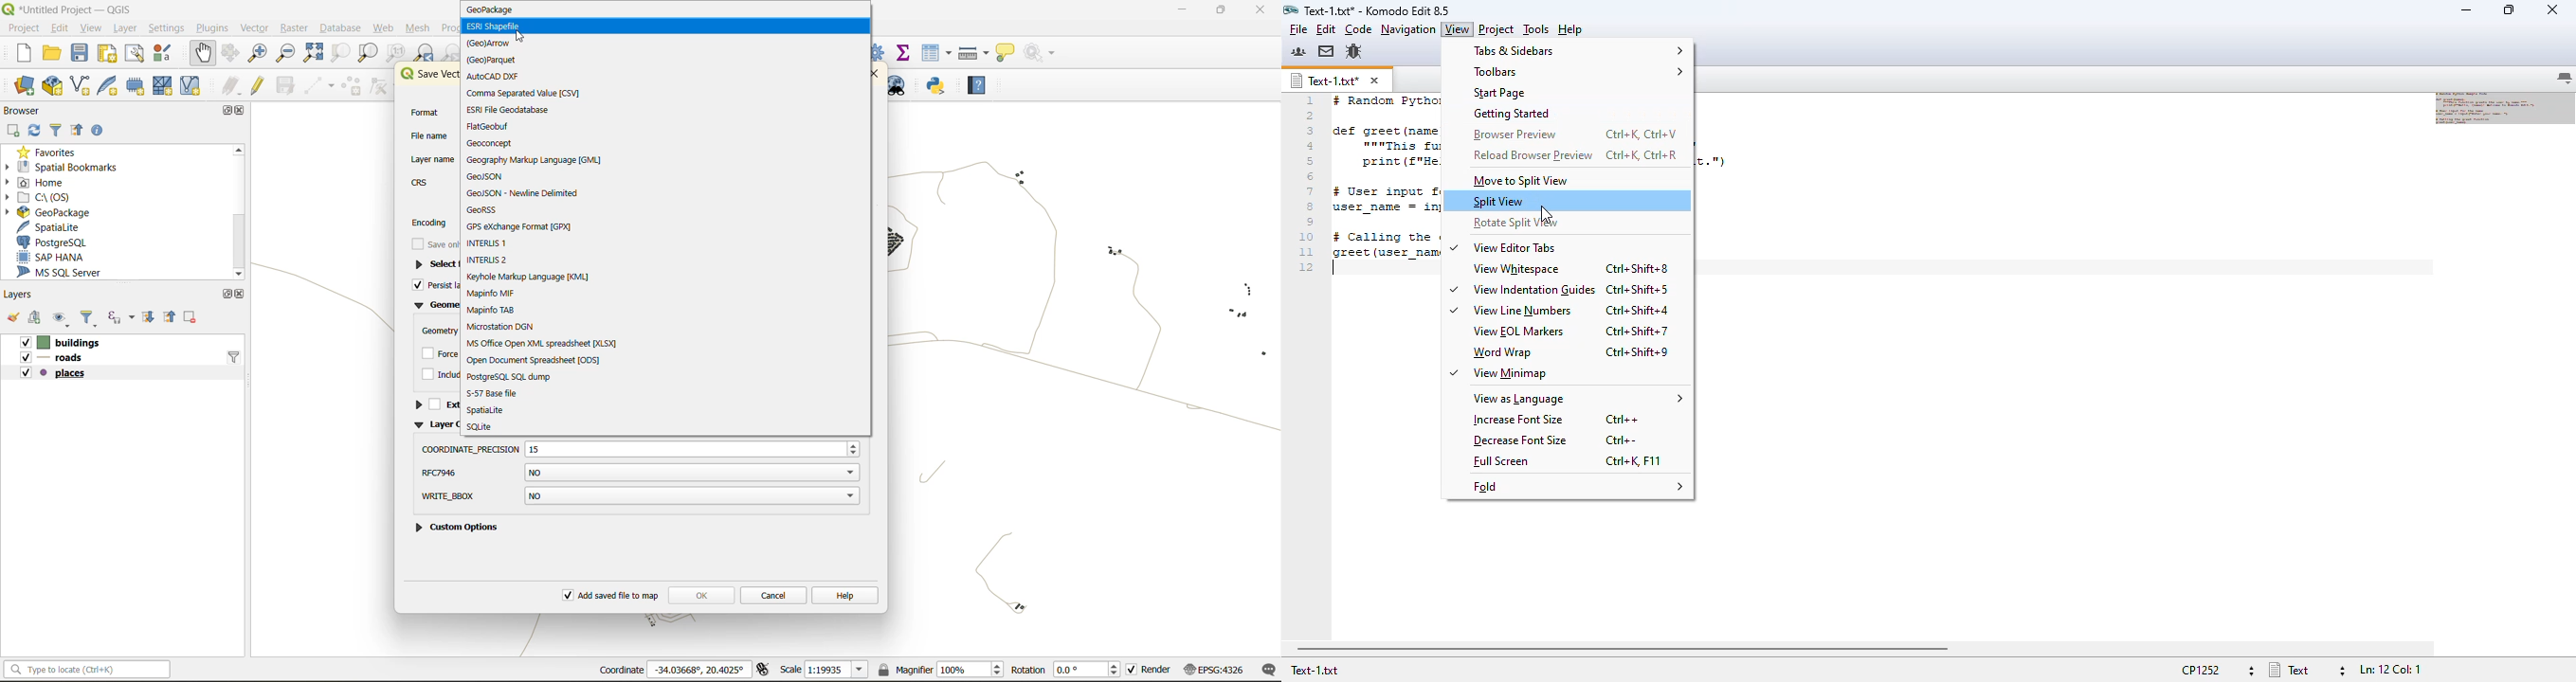 The width and height of the screenshot is (2576, 700). I want to click on new virtual layer, so click(194, 86).